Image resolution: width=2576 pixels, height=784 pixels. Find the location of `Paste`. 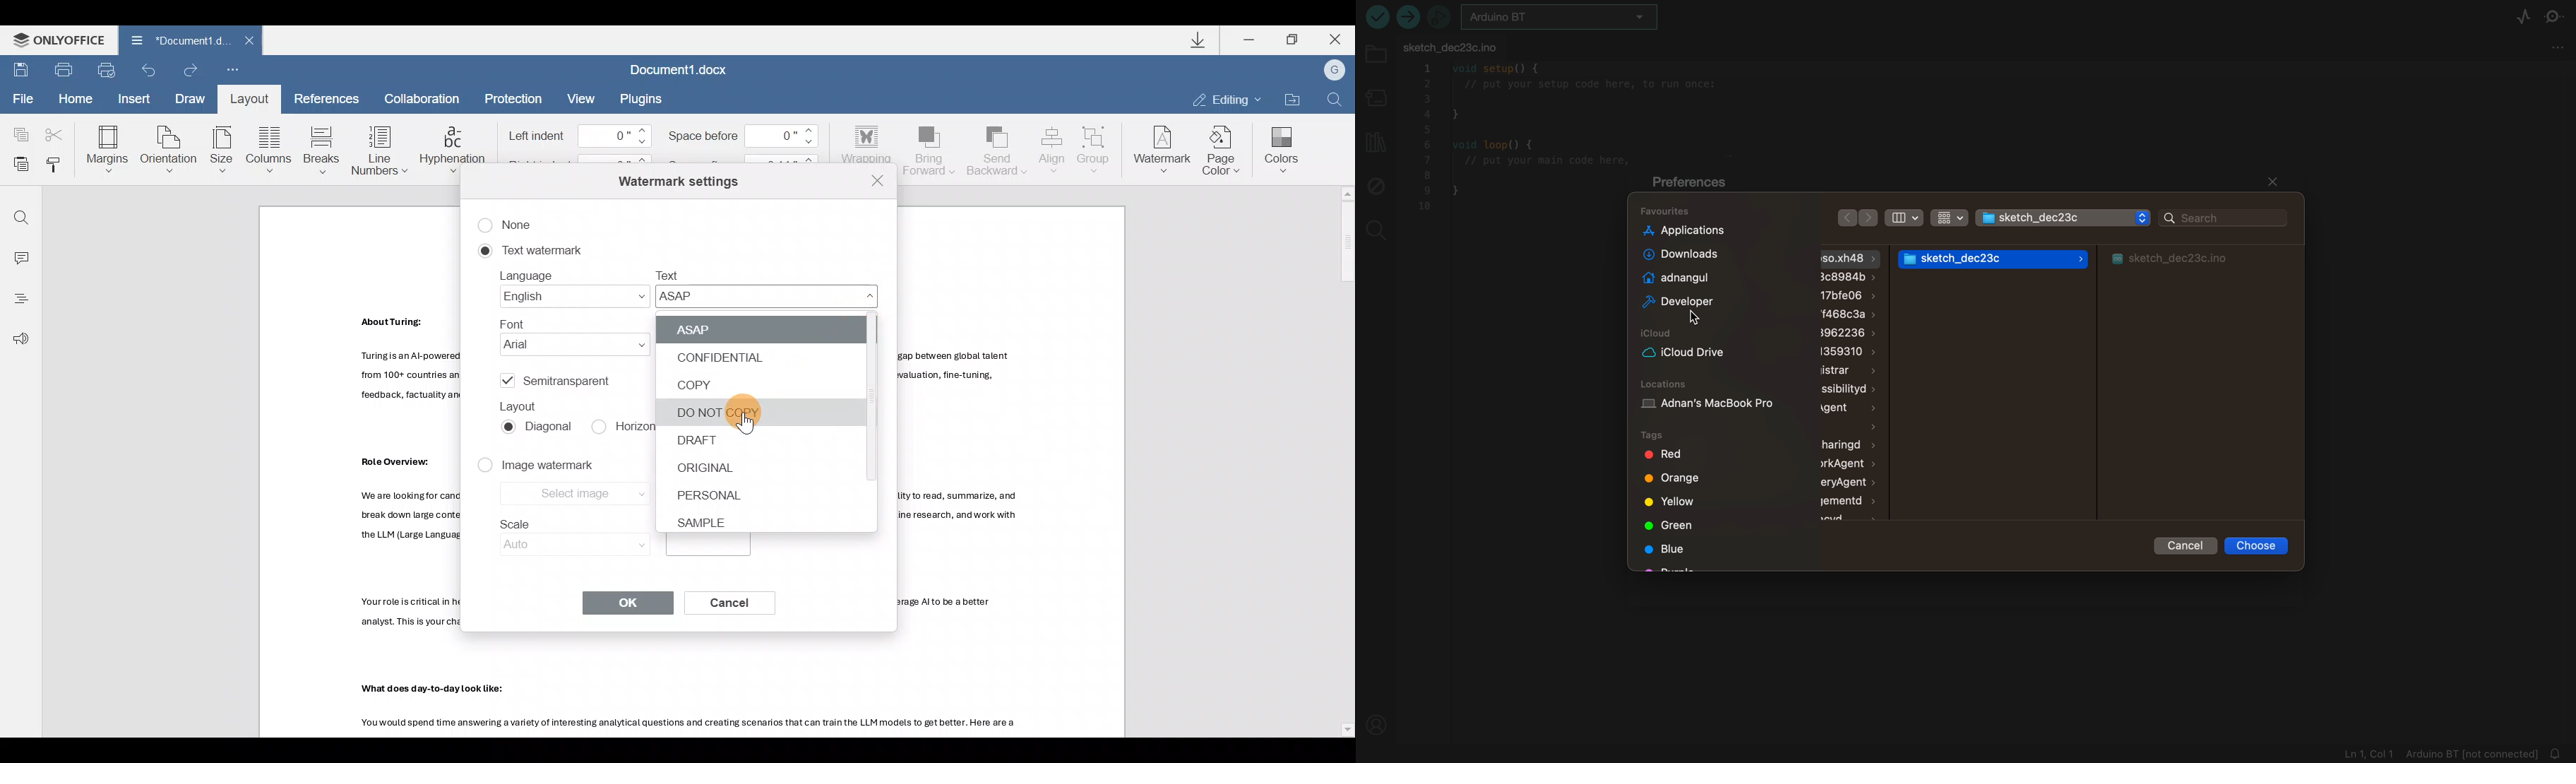

Paste is located at coordinates (18, 165).